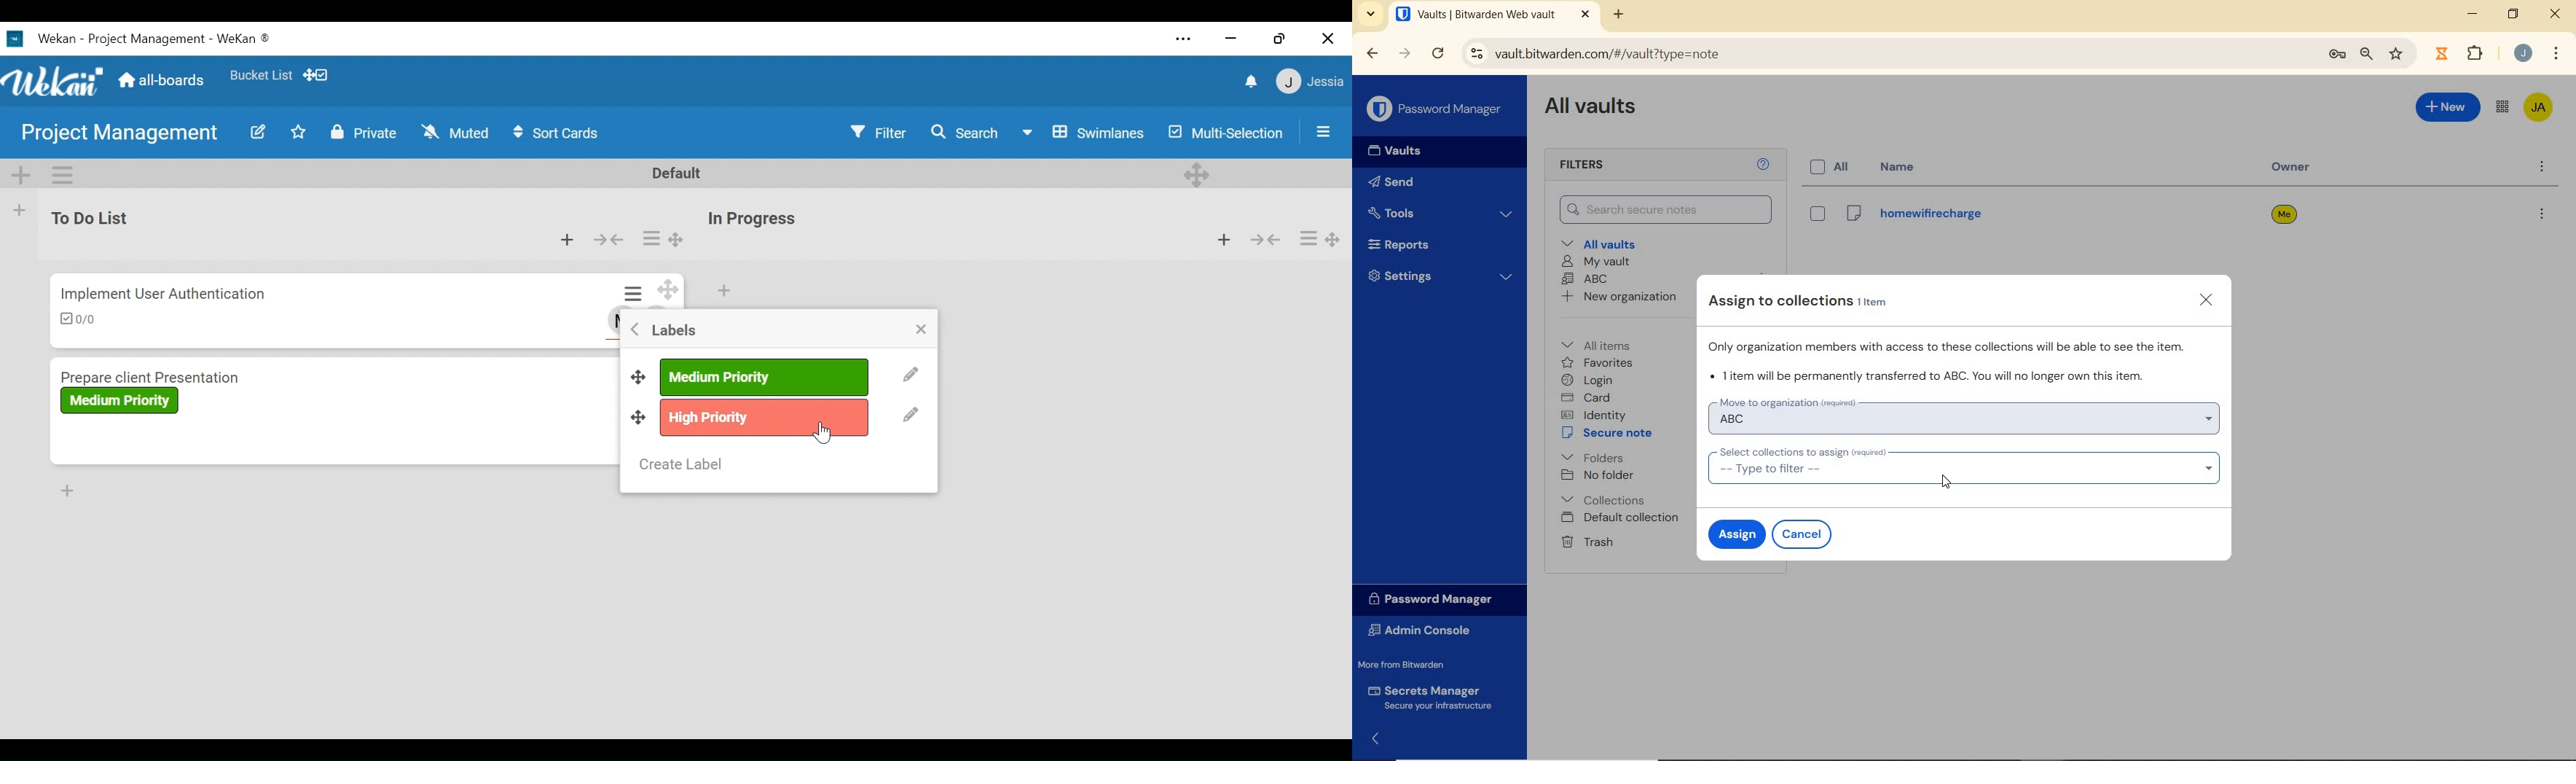 The width and height of the screenshot is (2576, 784). What do you see at coordinates (1371, 741) in the screenshot?
I see `expand/collapse` at bounding box center [1371, 741].